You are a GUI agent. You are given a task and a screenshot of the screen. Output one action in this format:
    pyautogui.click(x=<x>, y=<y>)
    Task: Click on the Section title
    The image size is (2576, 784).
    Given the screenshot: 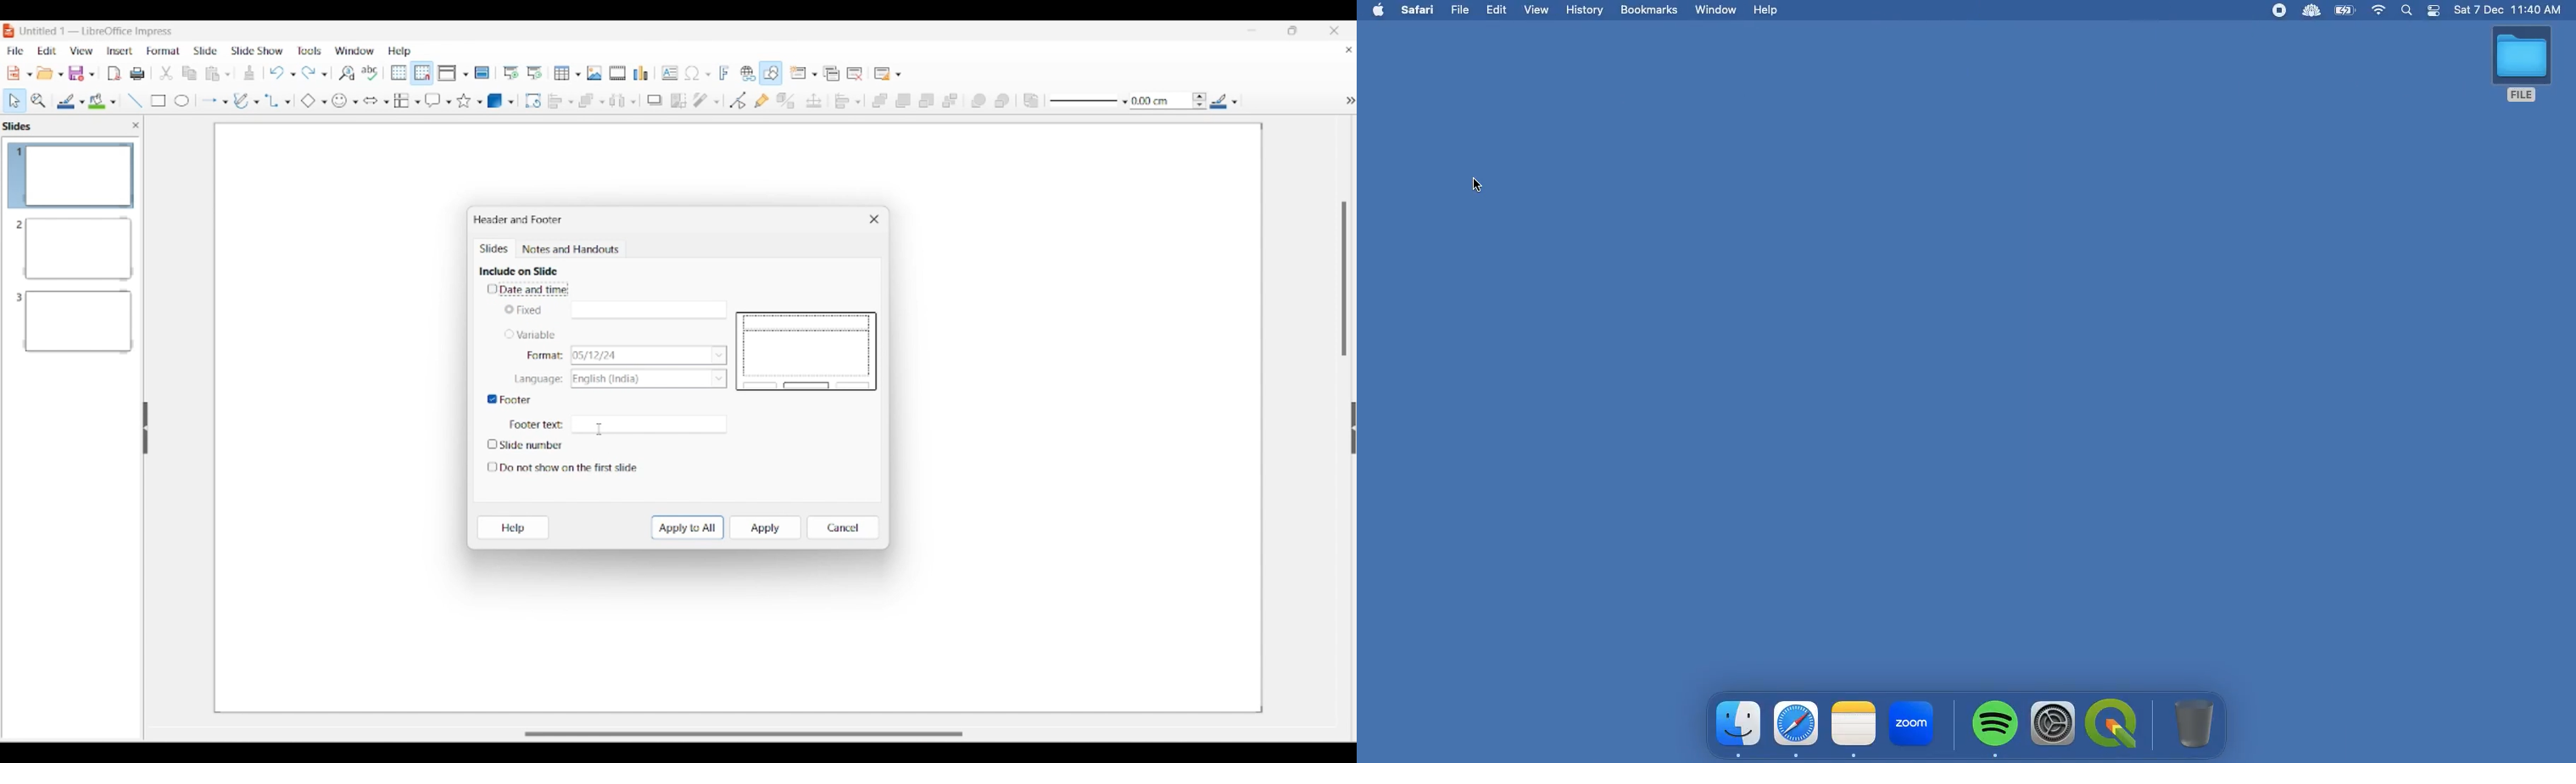 What is the action you would take?
    pyautogui.click(x=518, y=271)
    